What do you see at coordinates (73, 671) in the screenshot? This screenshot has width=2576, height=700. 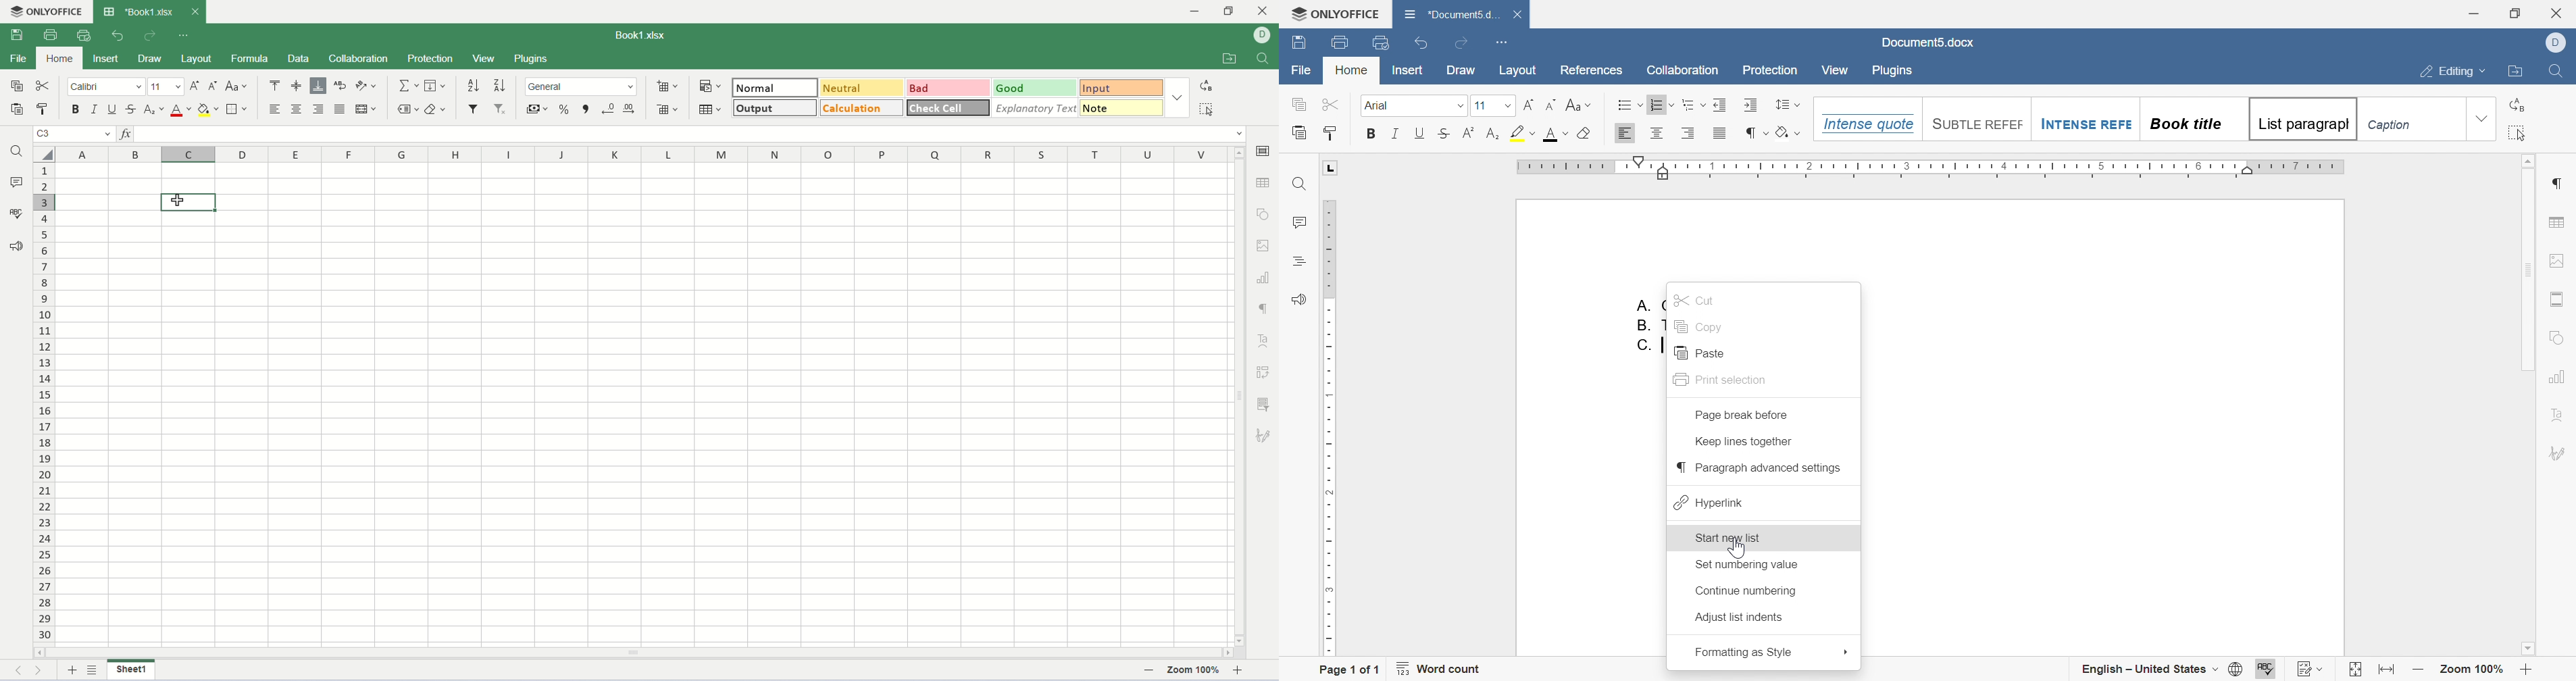 I see `new sheet` at bounding box center [73, 671].